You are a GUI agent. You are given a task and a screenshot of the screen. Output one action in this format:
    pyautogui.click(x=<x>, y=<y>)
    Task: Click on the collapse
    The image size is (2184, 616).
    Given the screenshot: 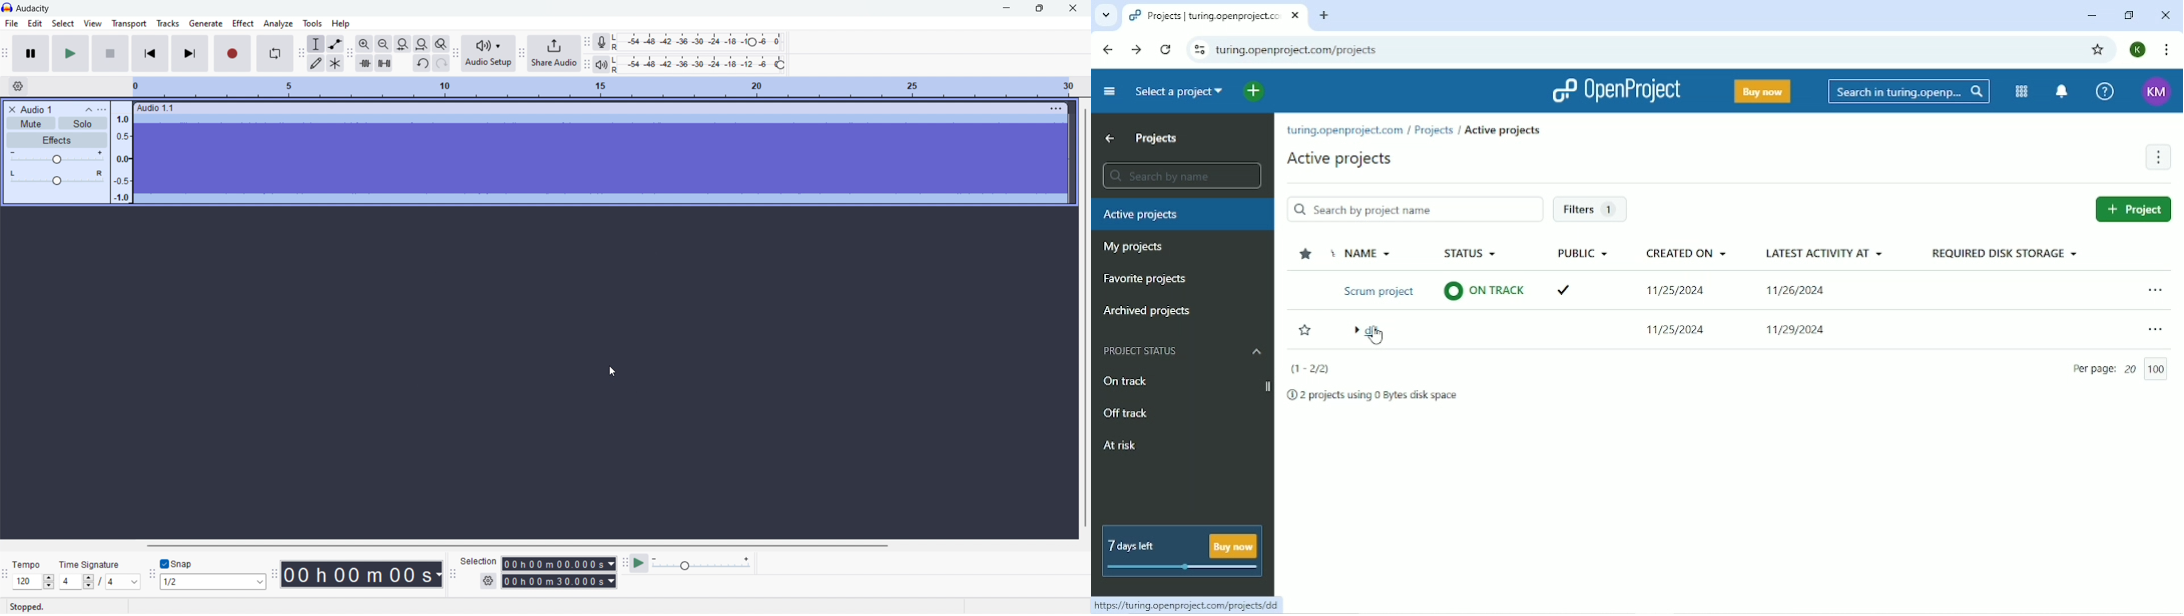 What is the action you would take?
    pyautogui.click(x=88, y=110)
    